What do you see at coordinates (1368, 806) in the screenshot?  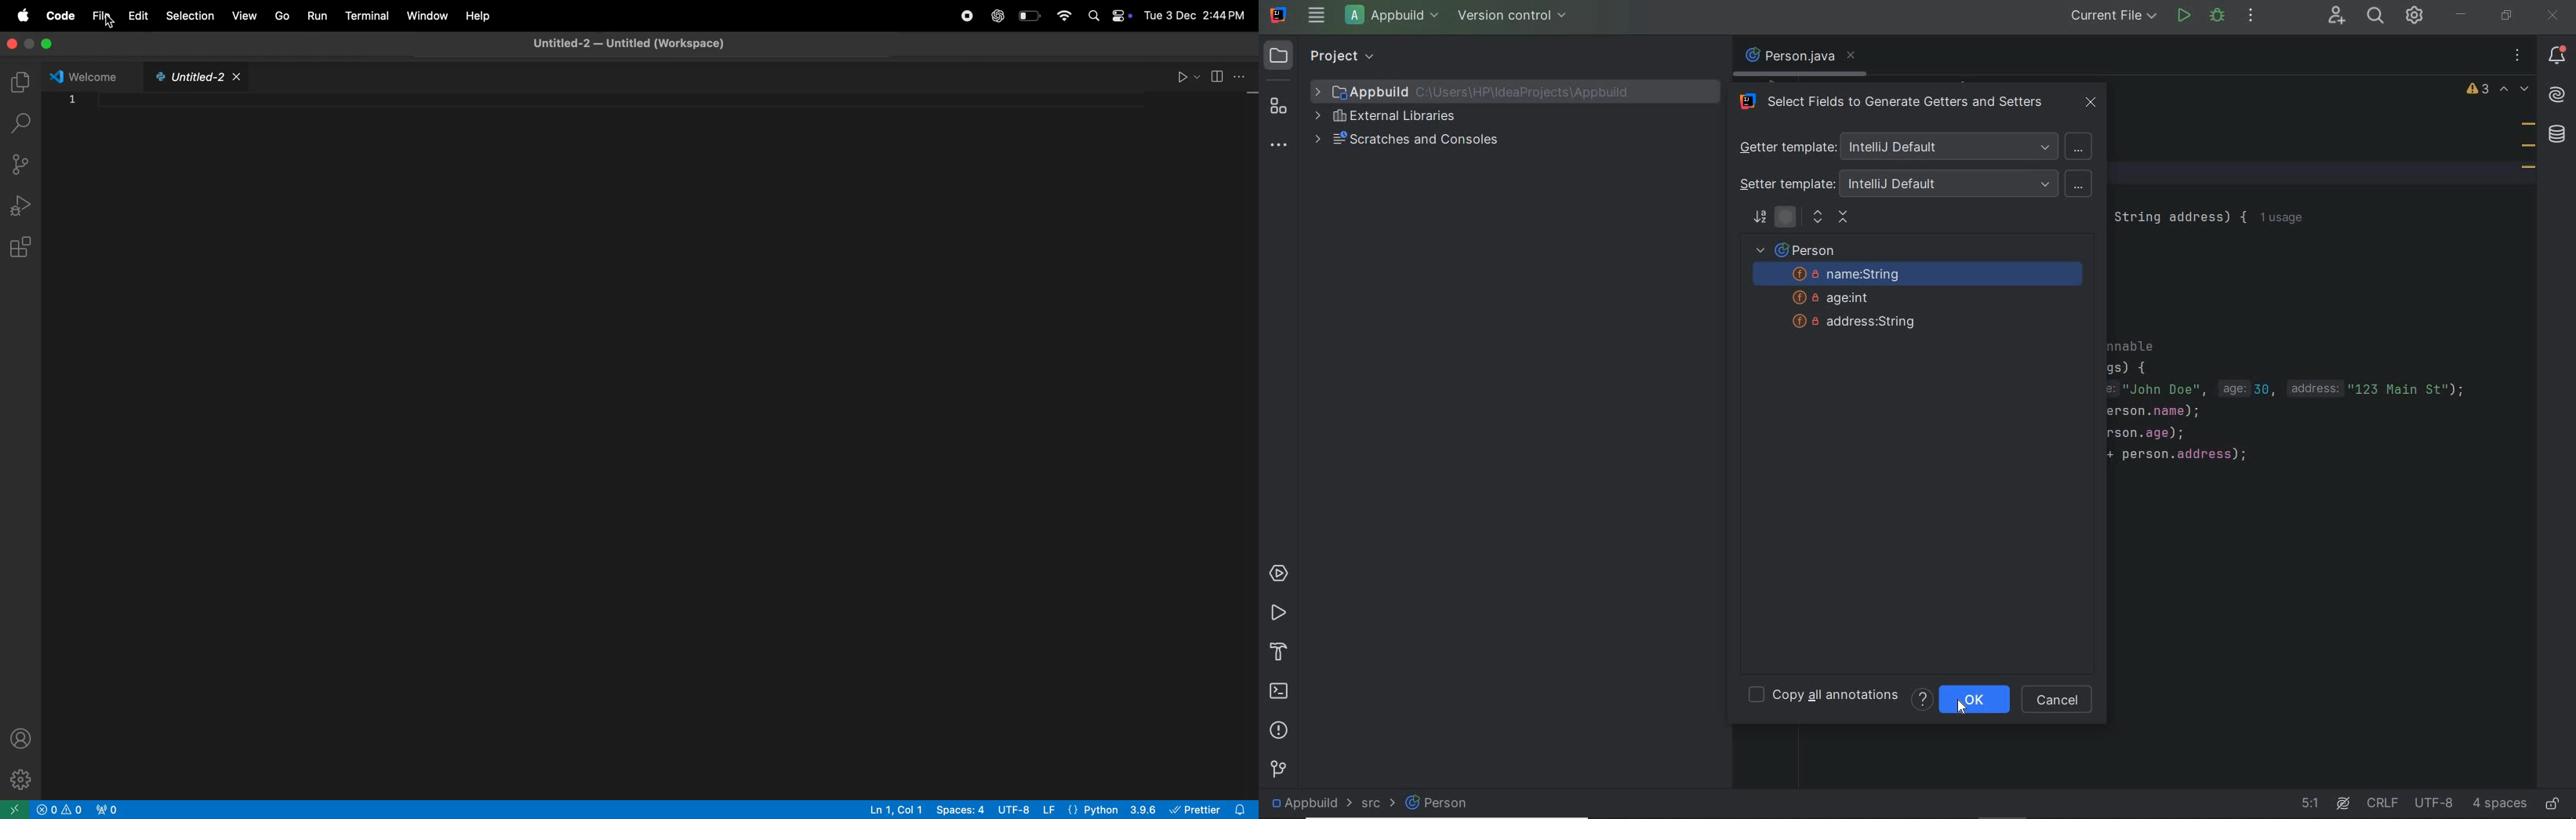 I see `src` at bounding box center [1368, 806].